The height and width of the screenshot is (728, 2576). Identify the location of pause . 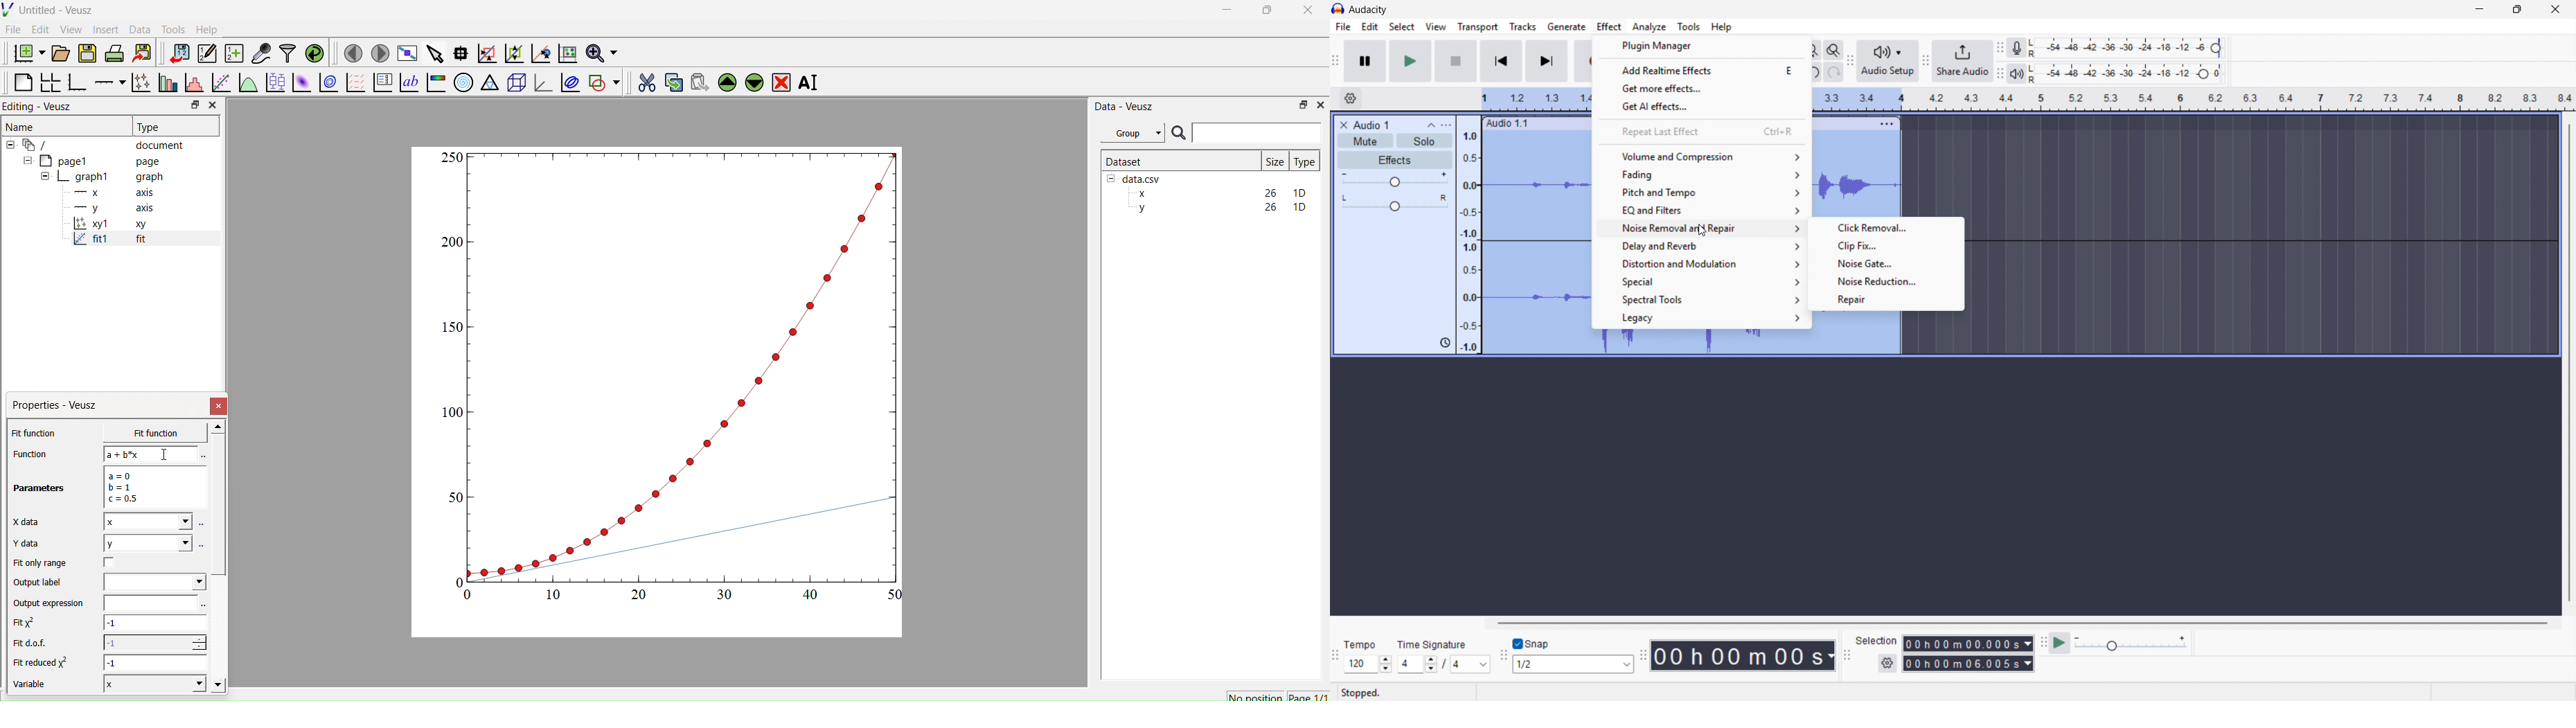
(1364, 60).